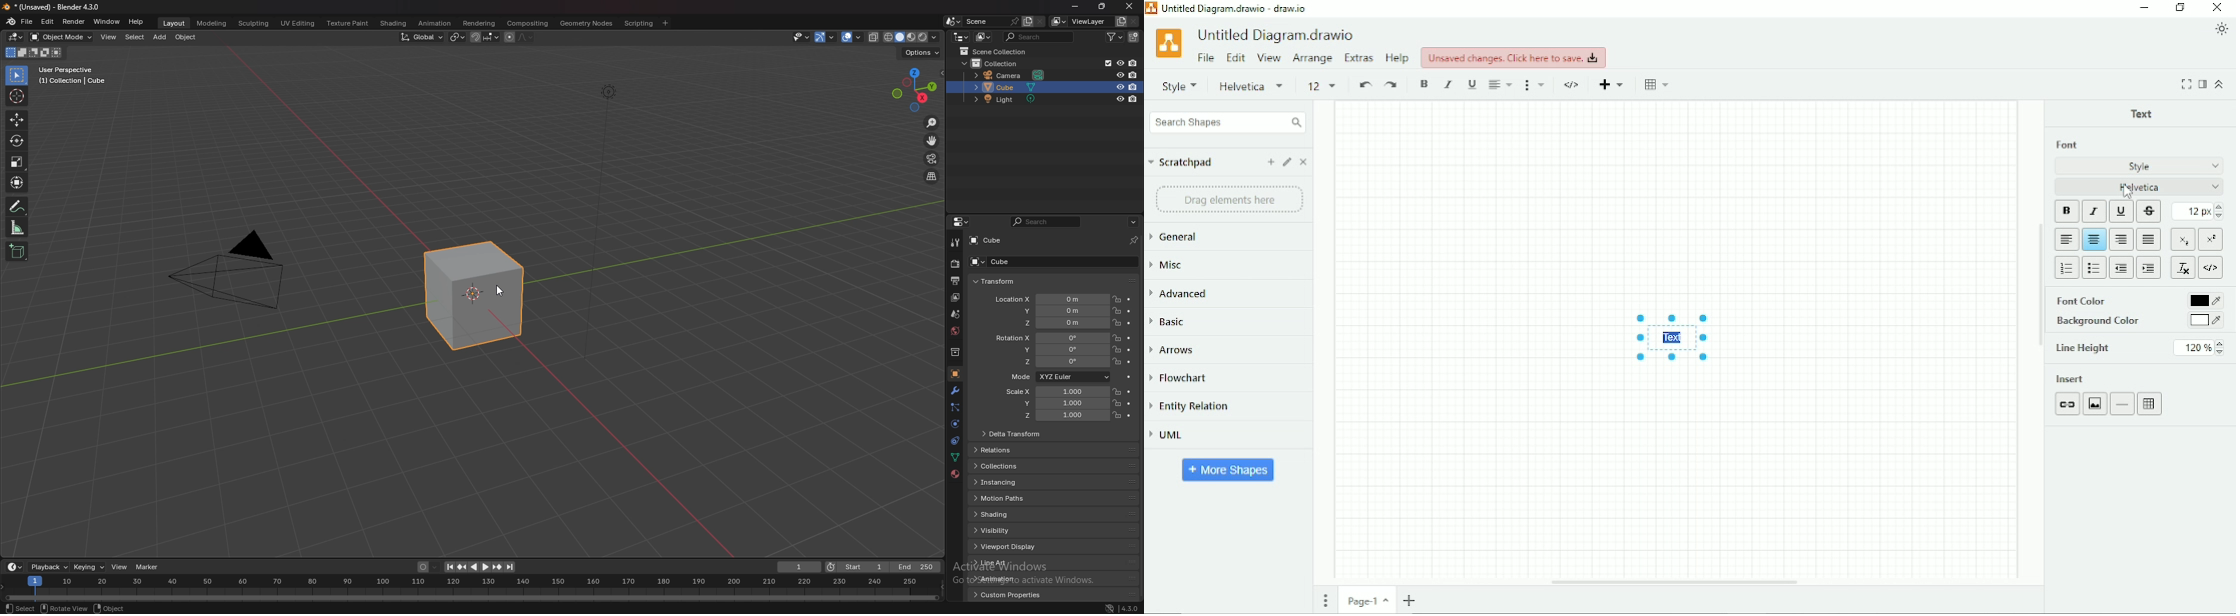  Describe the element at coordinates (1058, 377) in the screenshot. I see `mode` at that location.